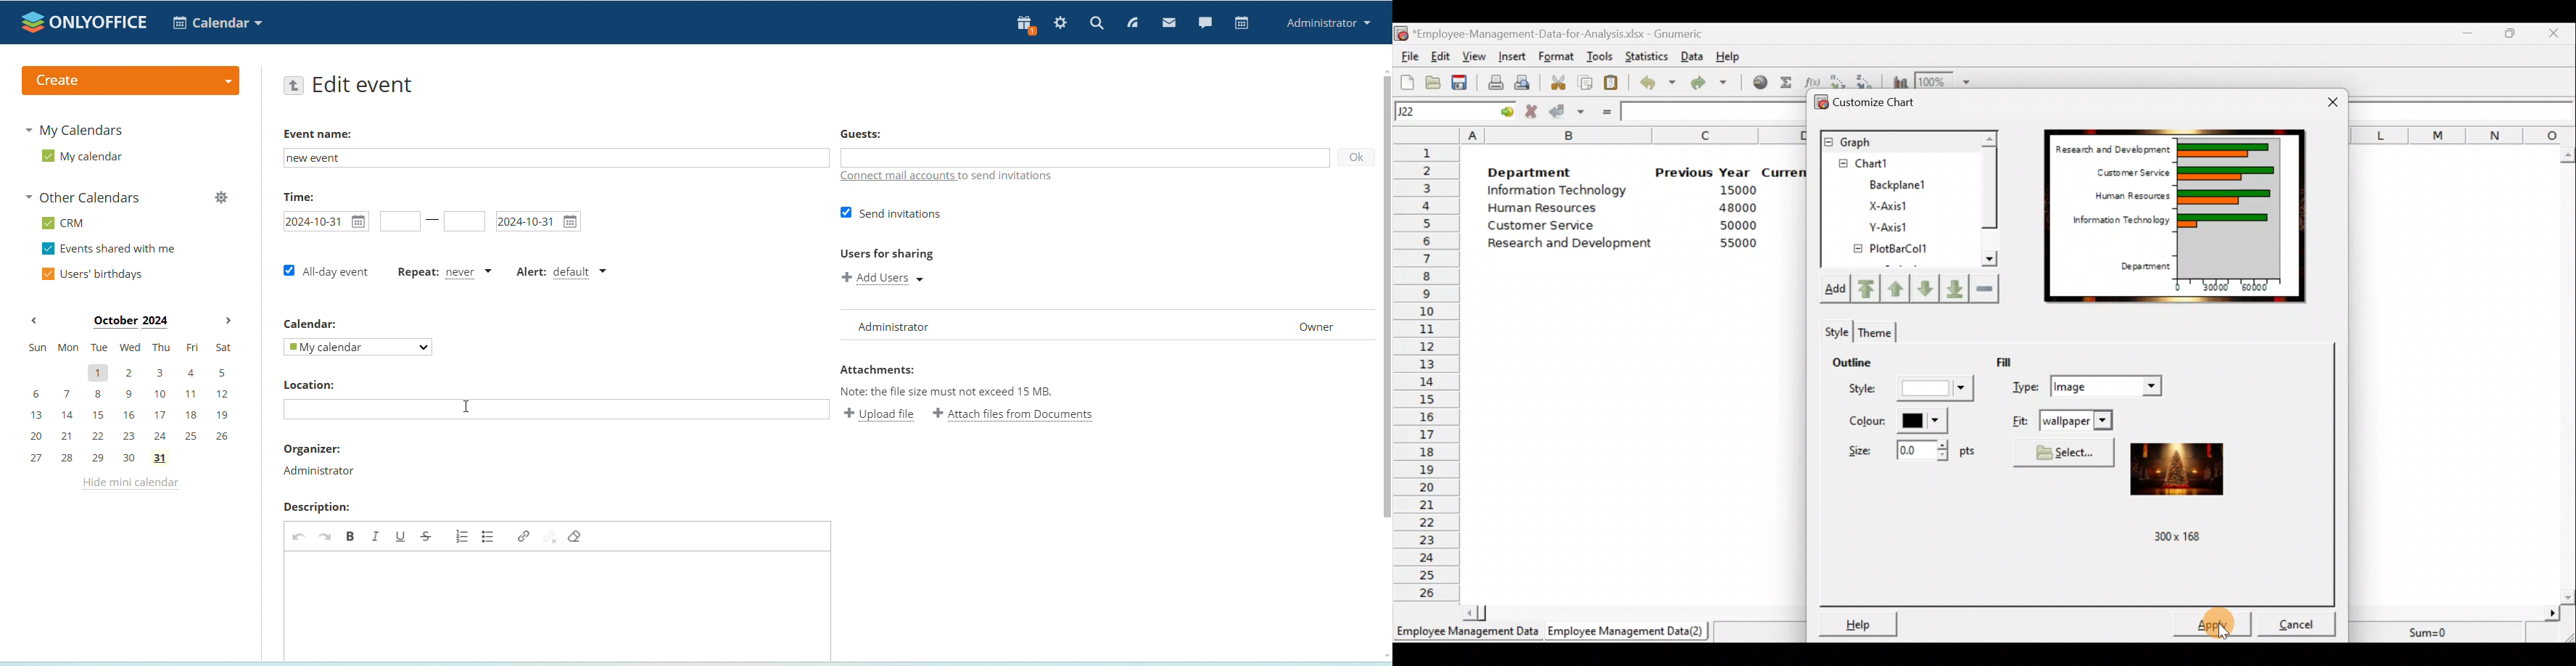 Image resolution: width=2576 pixels, height=672 pixels. Describe the element at coordinates (320, 134) in the screenshot. I see `Event name` at that location.